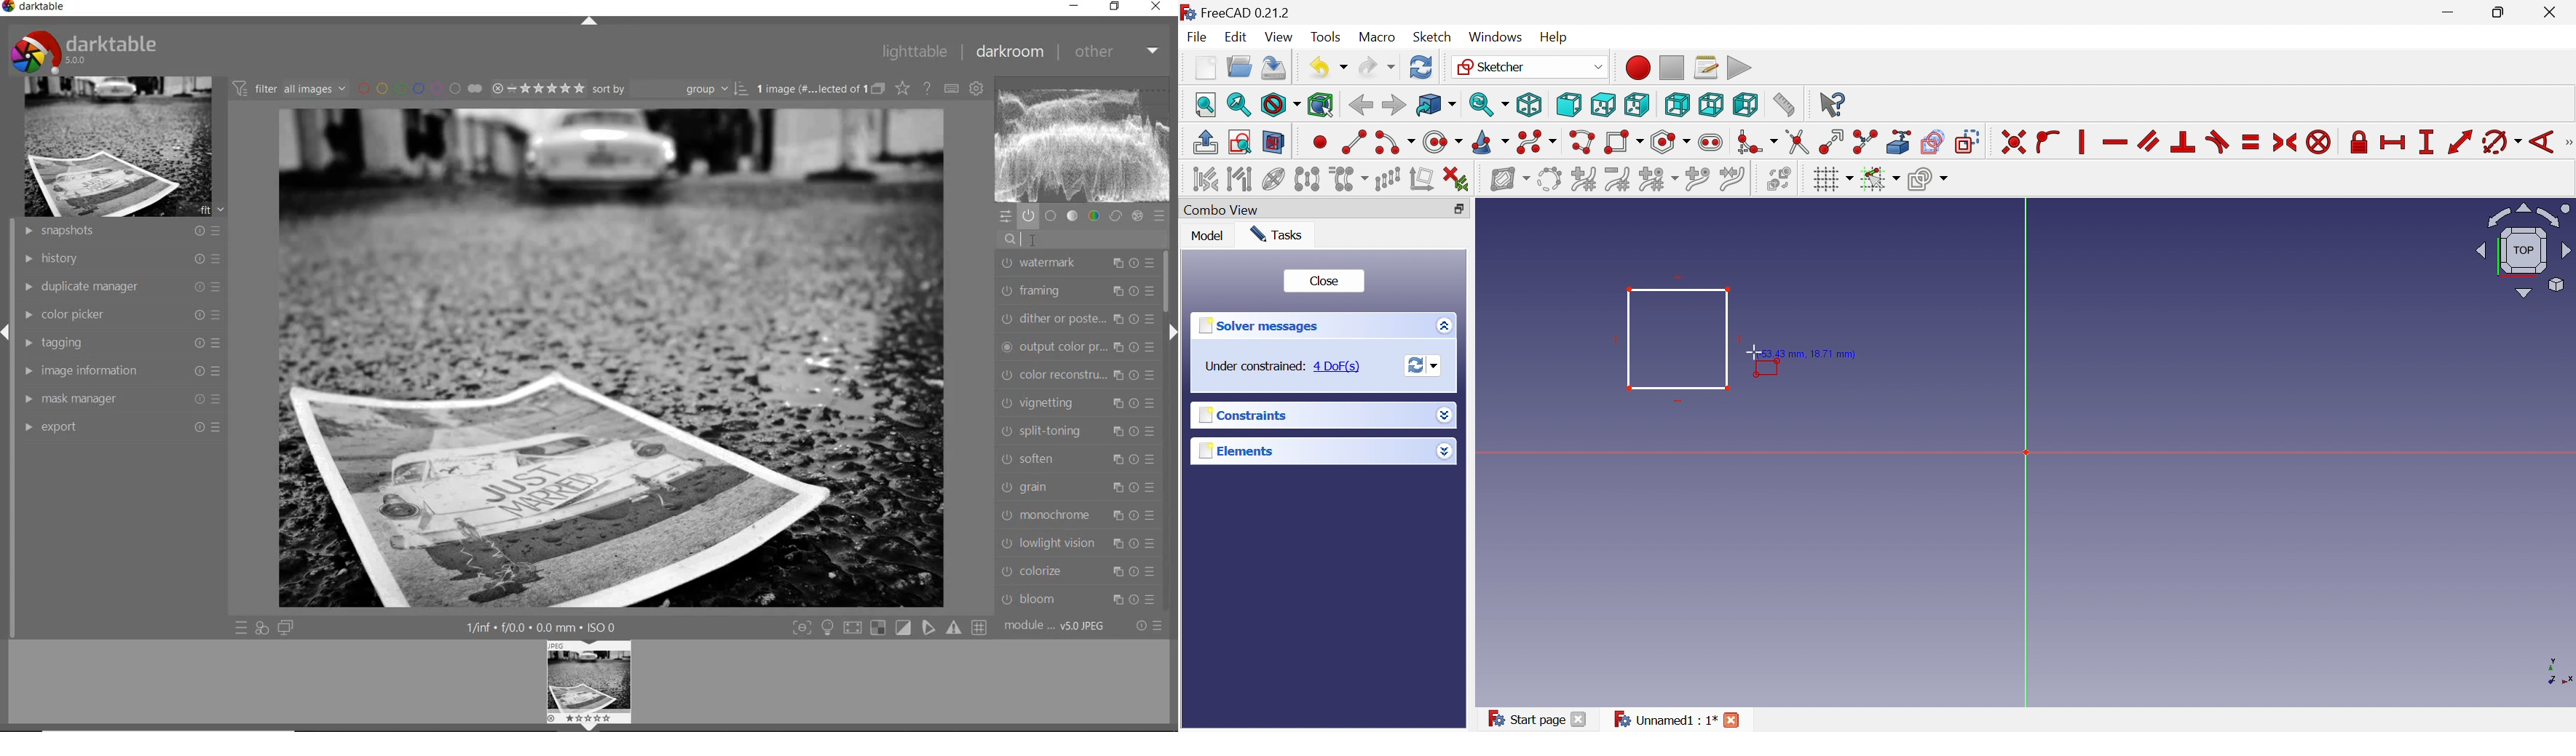 This screenshot has height=756, width=2576. Describe the element at coordinates (1423, 180) in the screenshot. I see `Remove axes alignment` at that location.